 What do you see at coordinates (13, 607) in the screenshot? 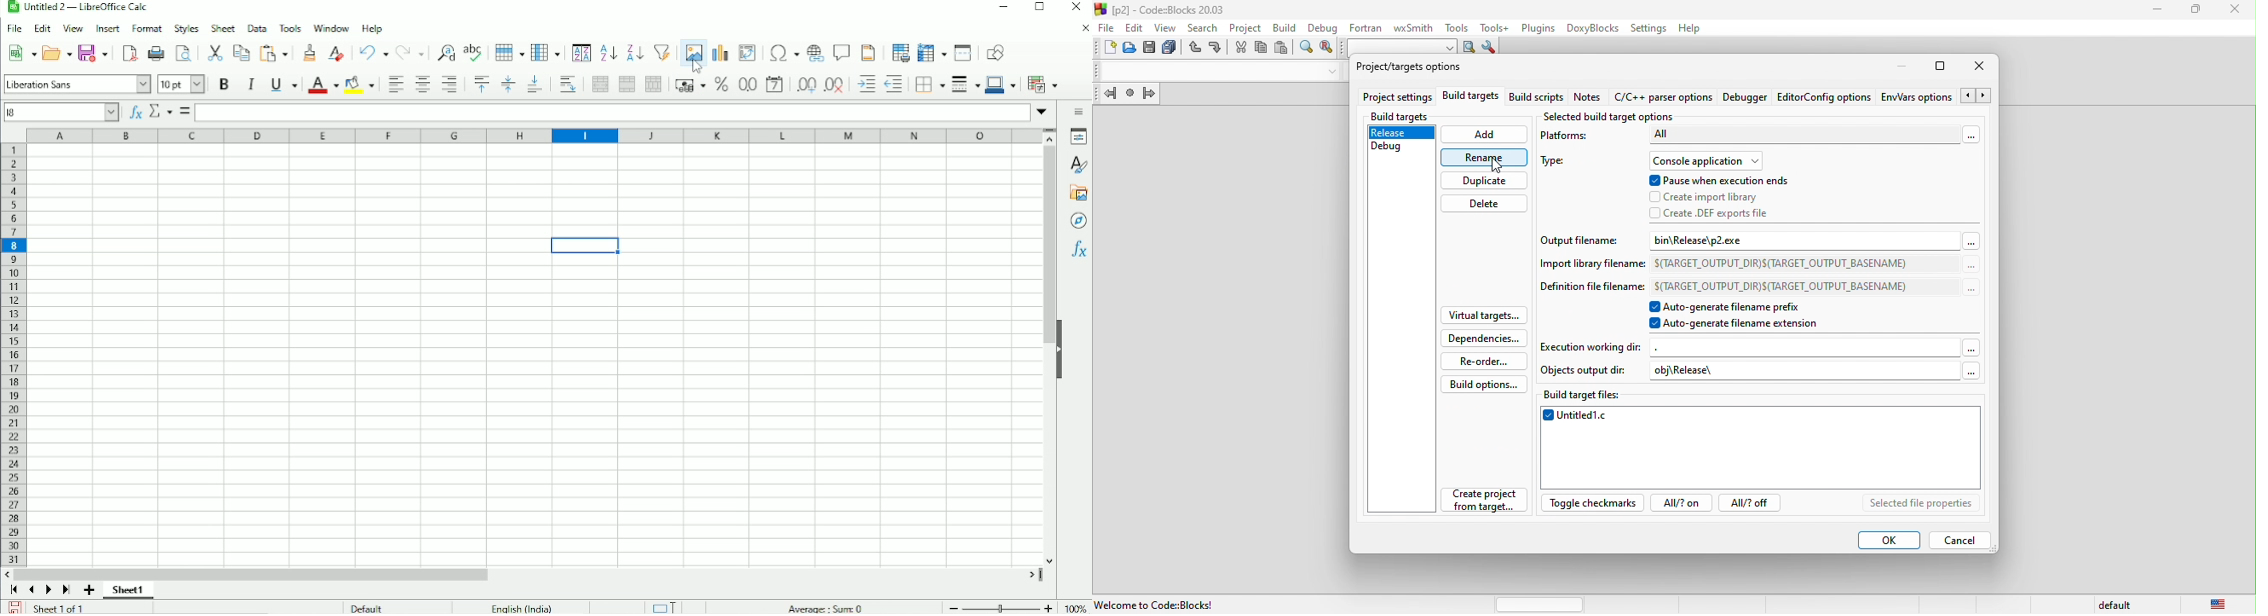
I see `Save` at bounding box center [13, 607].